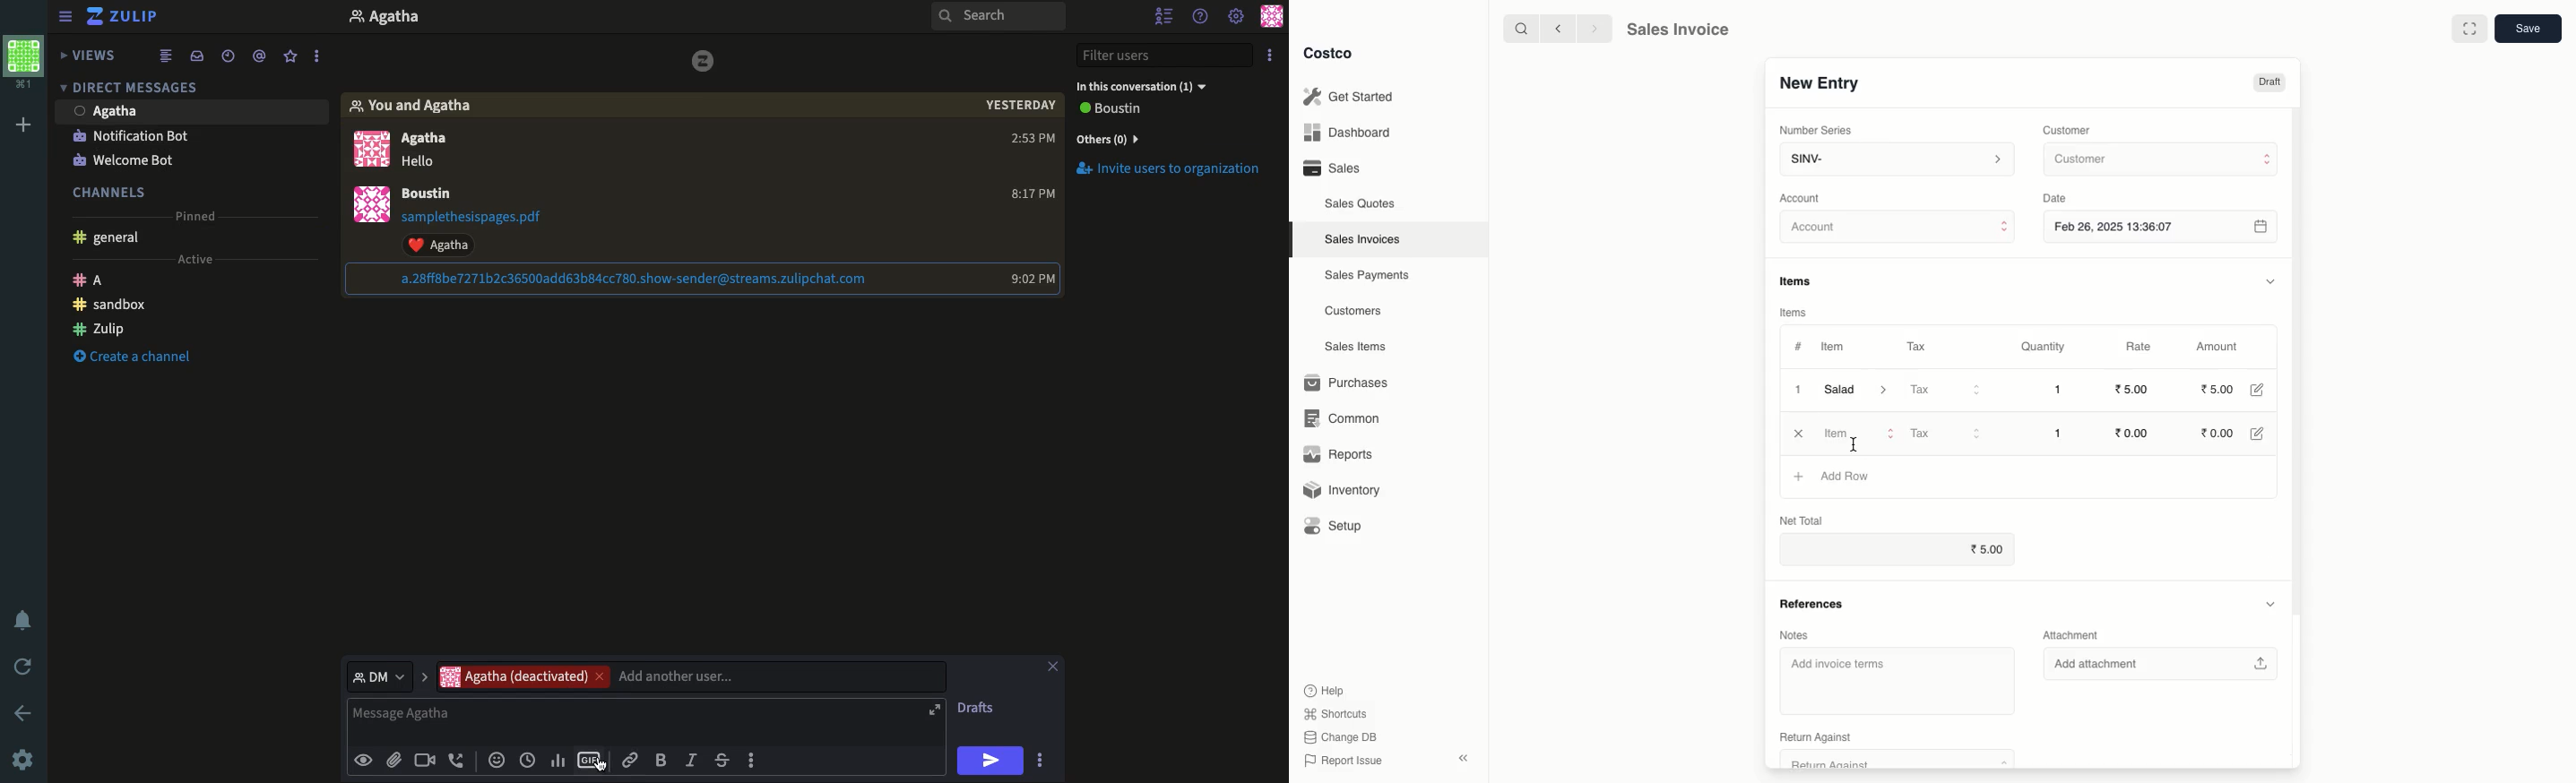  I want to click on Attachment, so click(2072, 632).